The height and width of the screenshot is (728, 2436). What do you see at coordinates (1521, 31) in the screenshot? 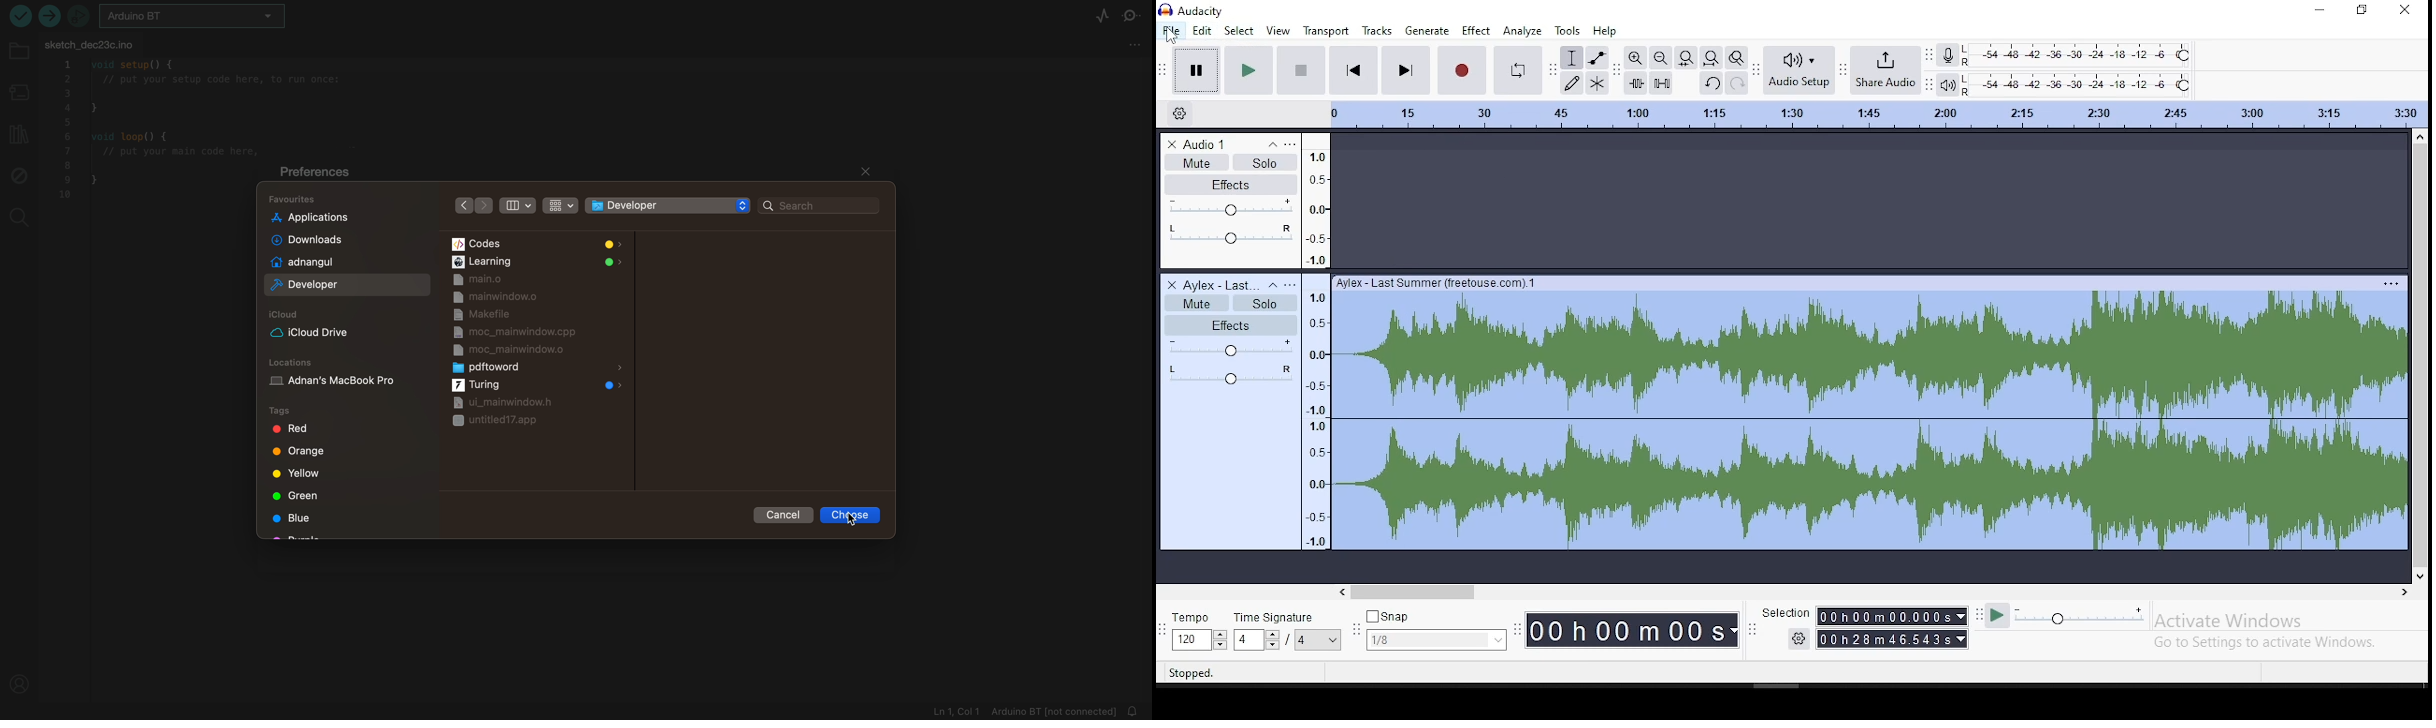
I see `analyze` at bounding box center [1521, 31].